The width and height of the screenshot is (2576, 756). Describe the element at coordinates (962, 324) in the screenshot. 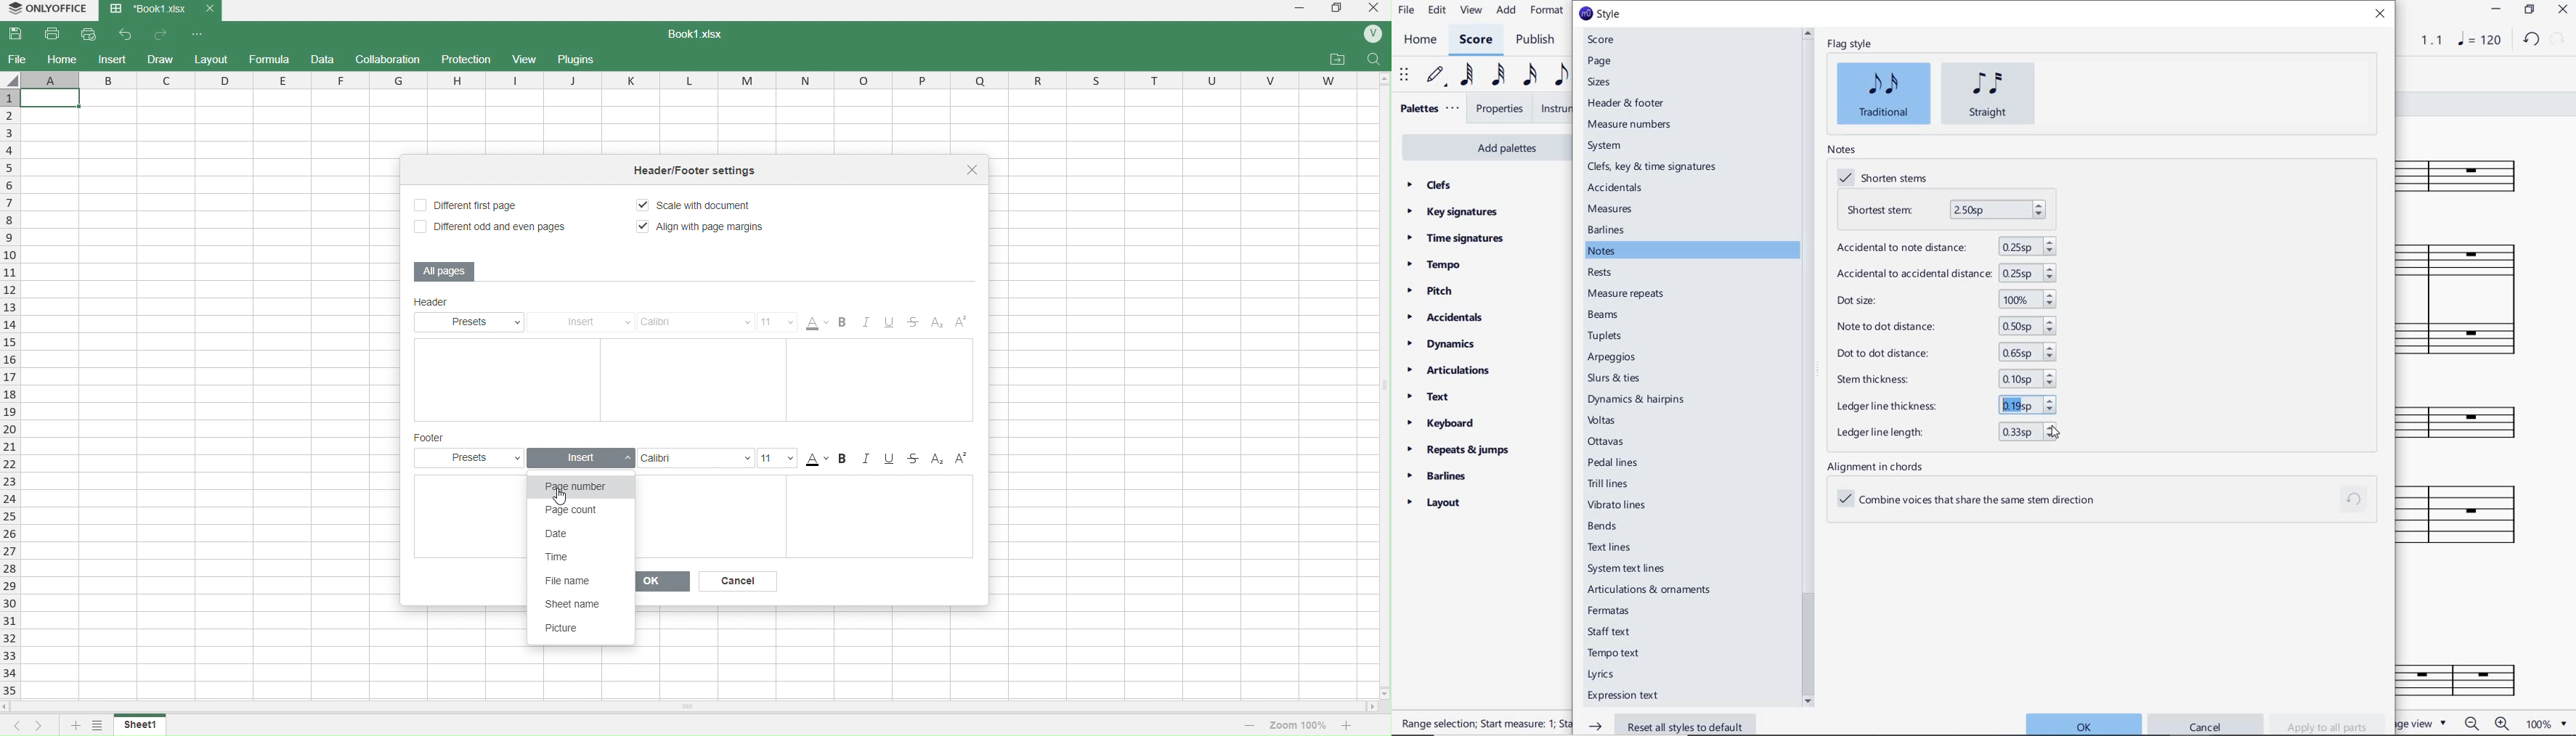

I see `Superscript` at that location.